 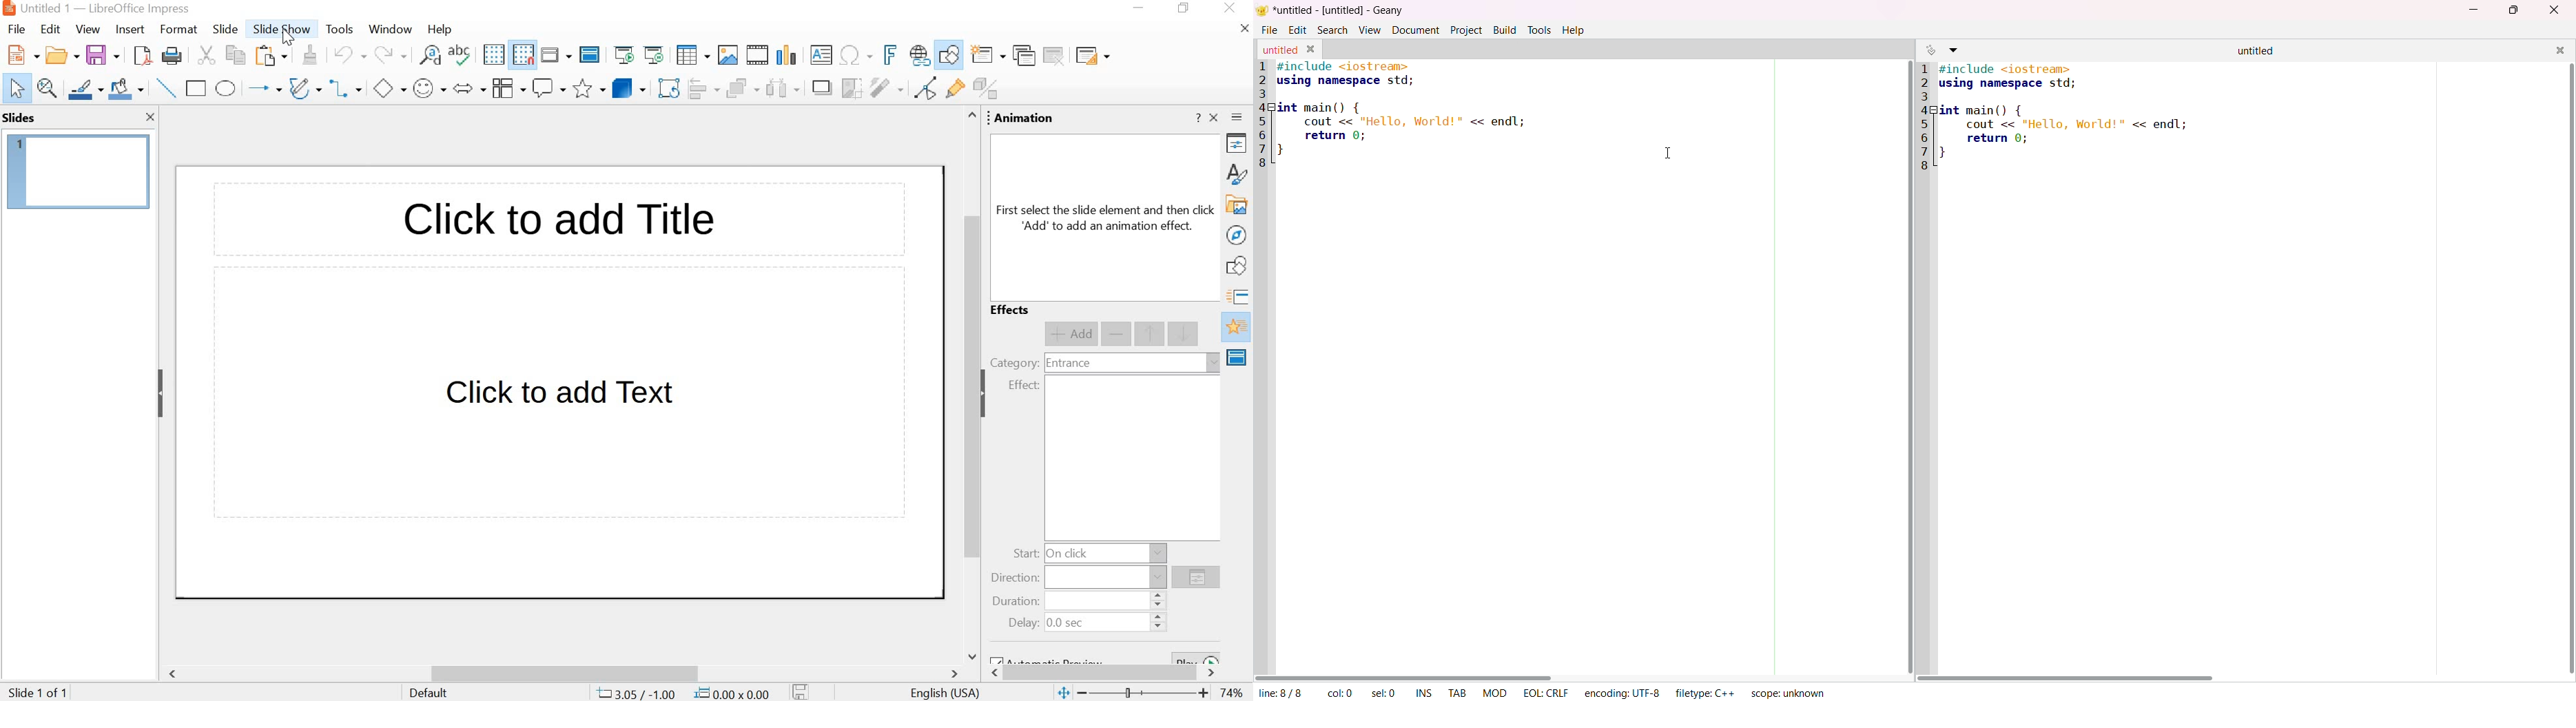 What do you see at coordinates (1232, 9) in the screenshot?
I see `close app` at bounding box center [1232, 9].